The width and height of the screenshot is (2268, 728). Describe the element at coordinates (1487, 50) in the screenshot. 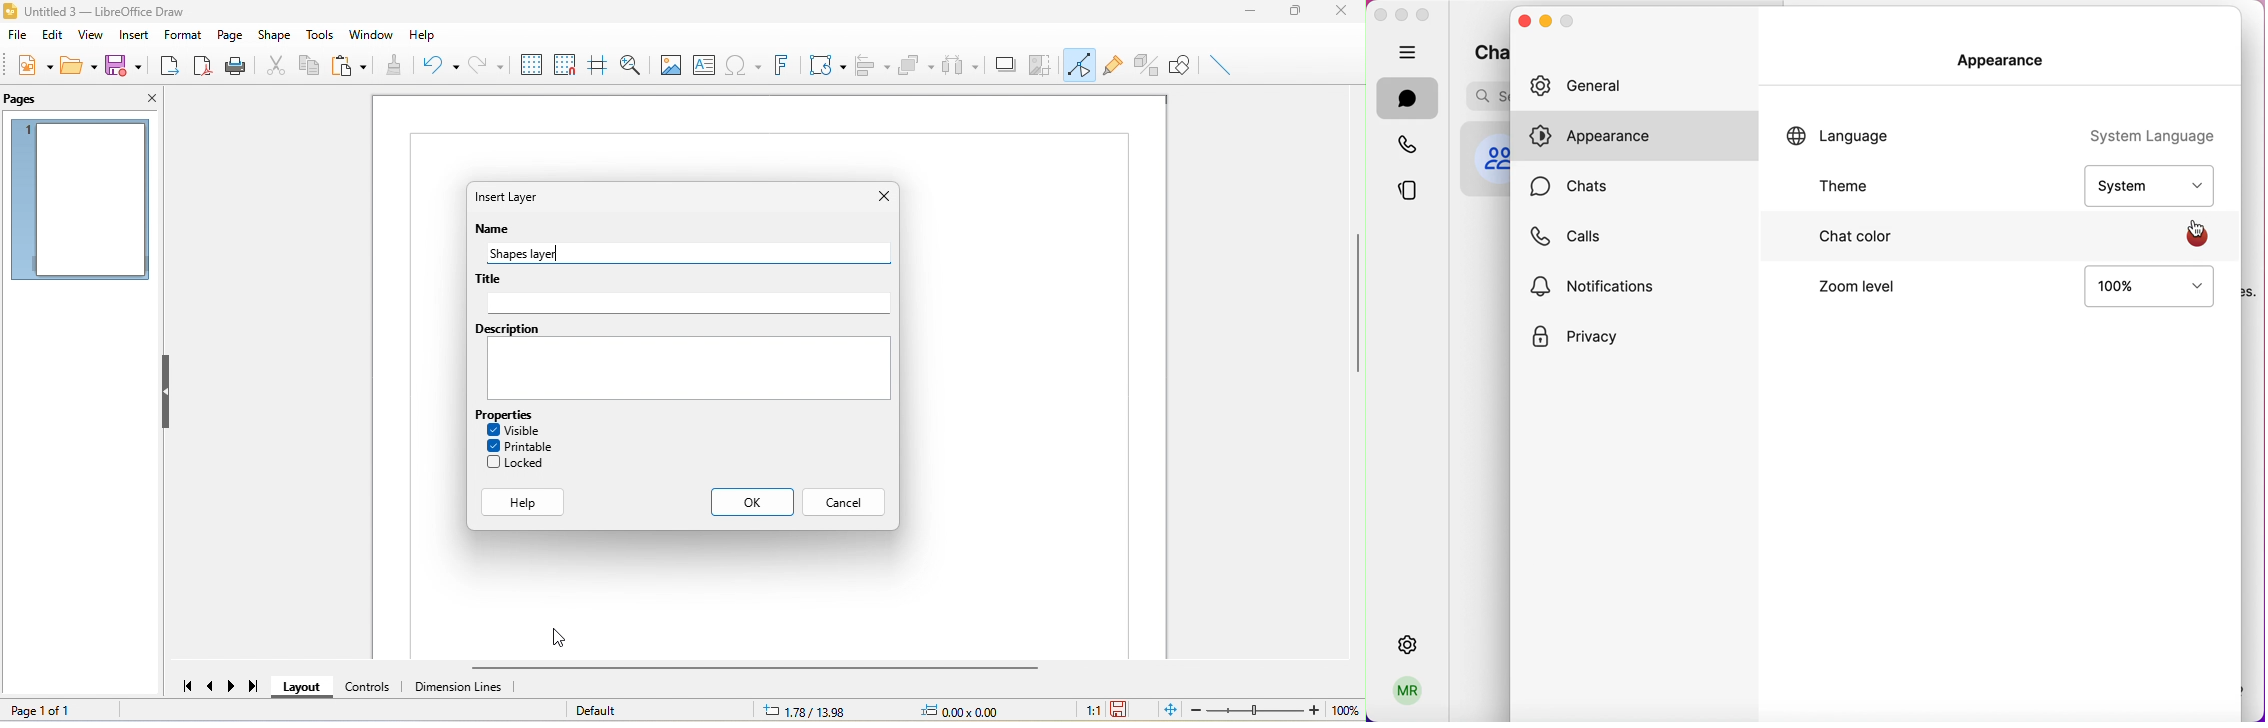

I see `chats` at that location.